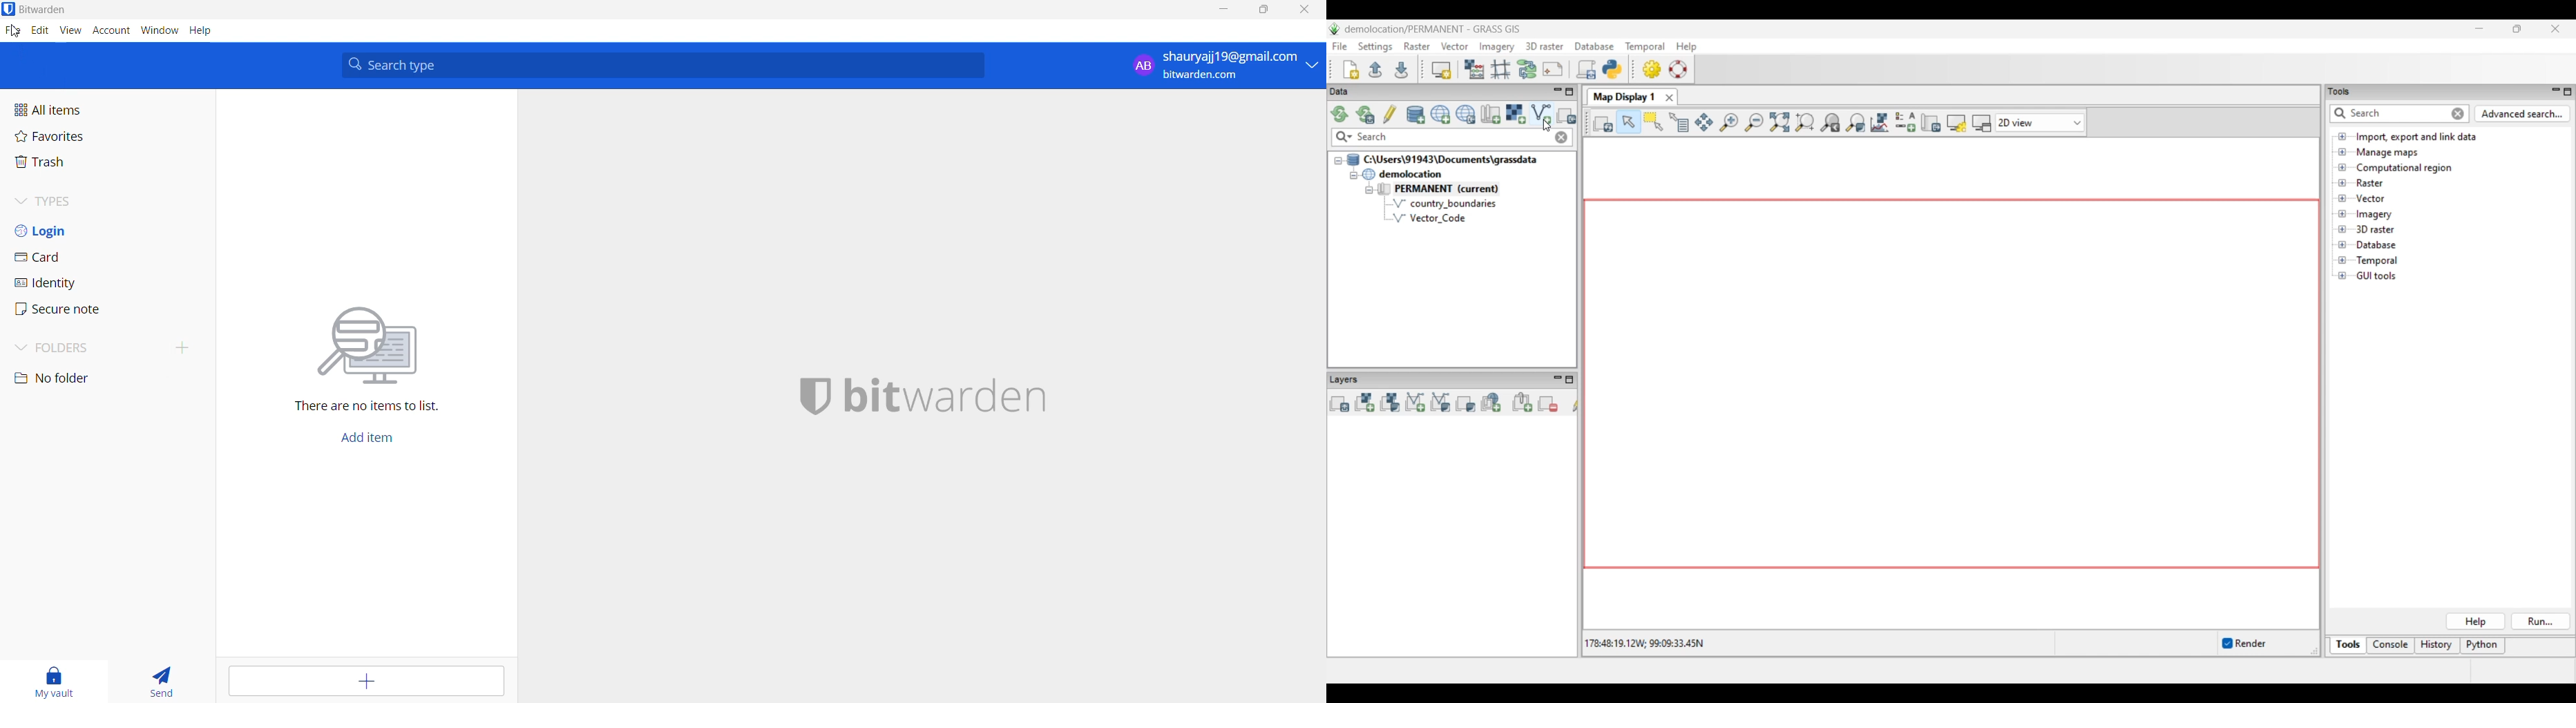 The image size is (2576, 728). I want to click on AB, so click(1141, 67).